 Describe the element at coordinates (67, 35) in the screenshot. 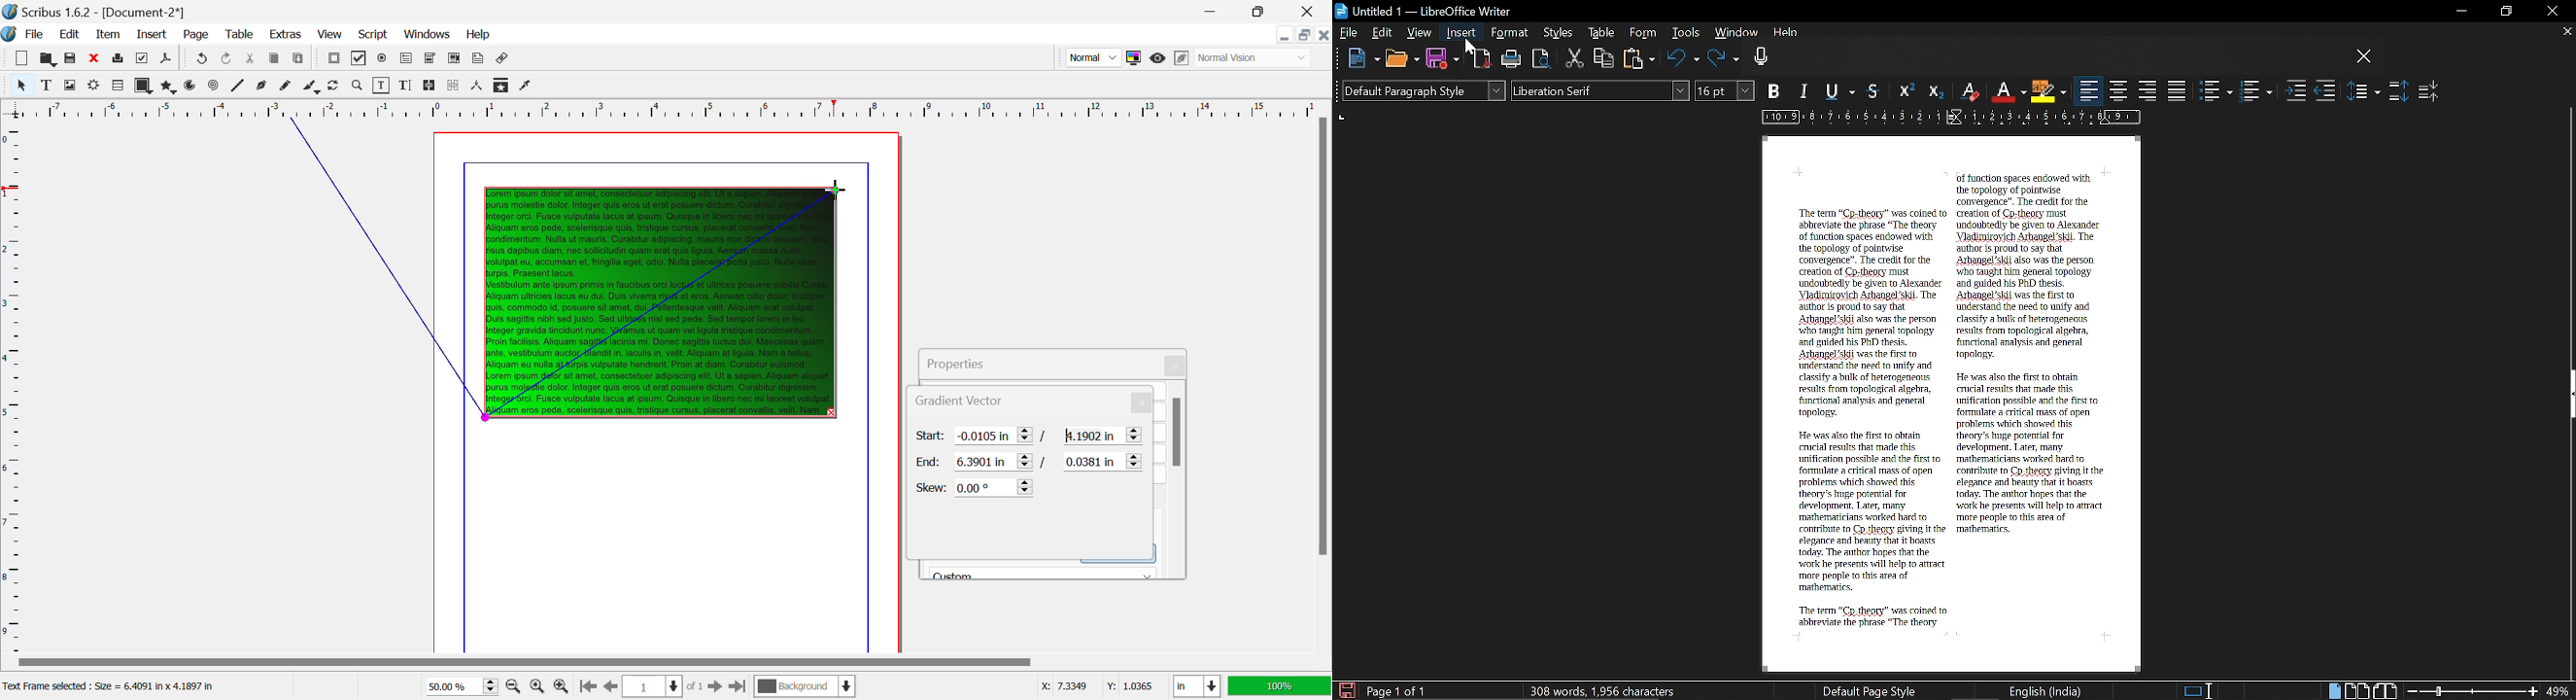

I see `Edit` at that location.